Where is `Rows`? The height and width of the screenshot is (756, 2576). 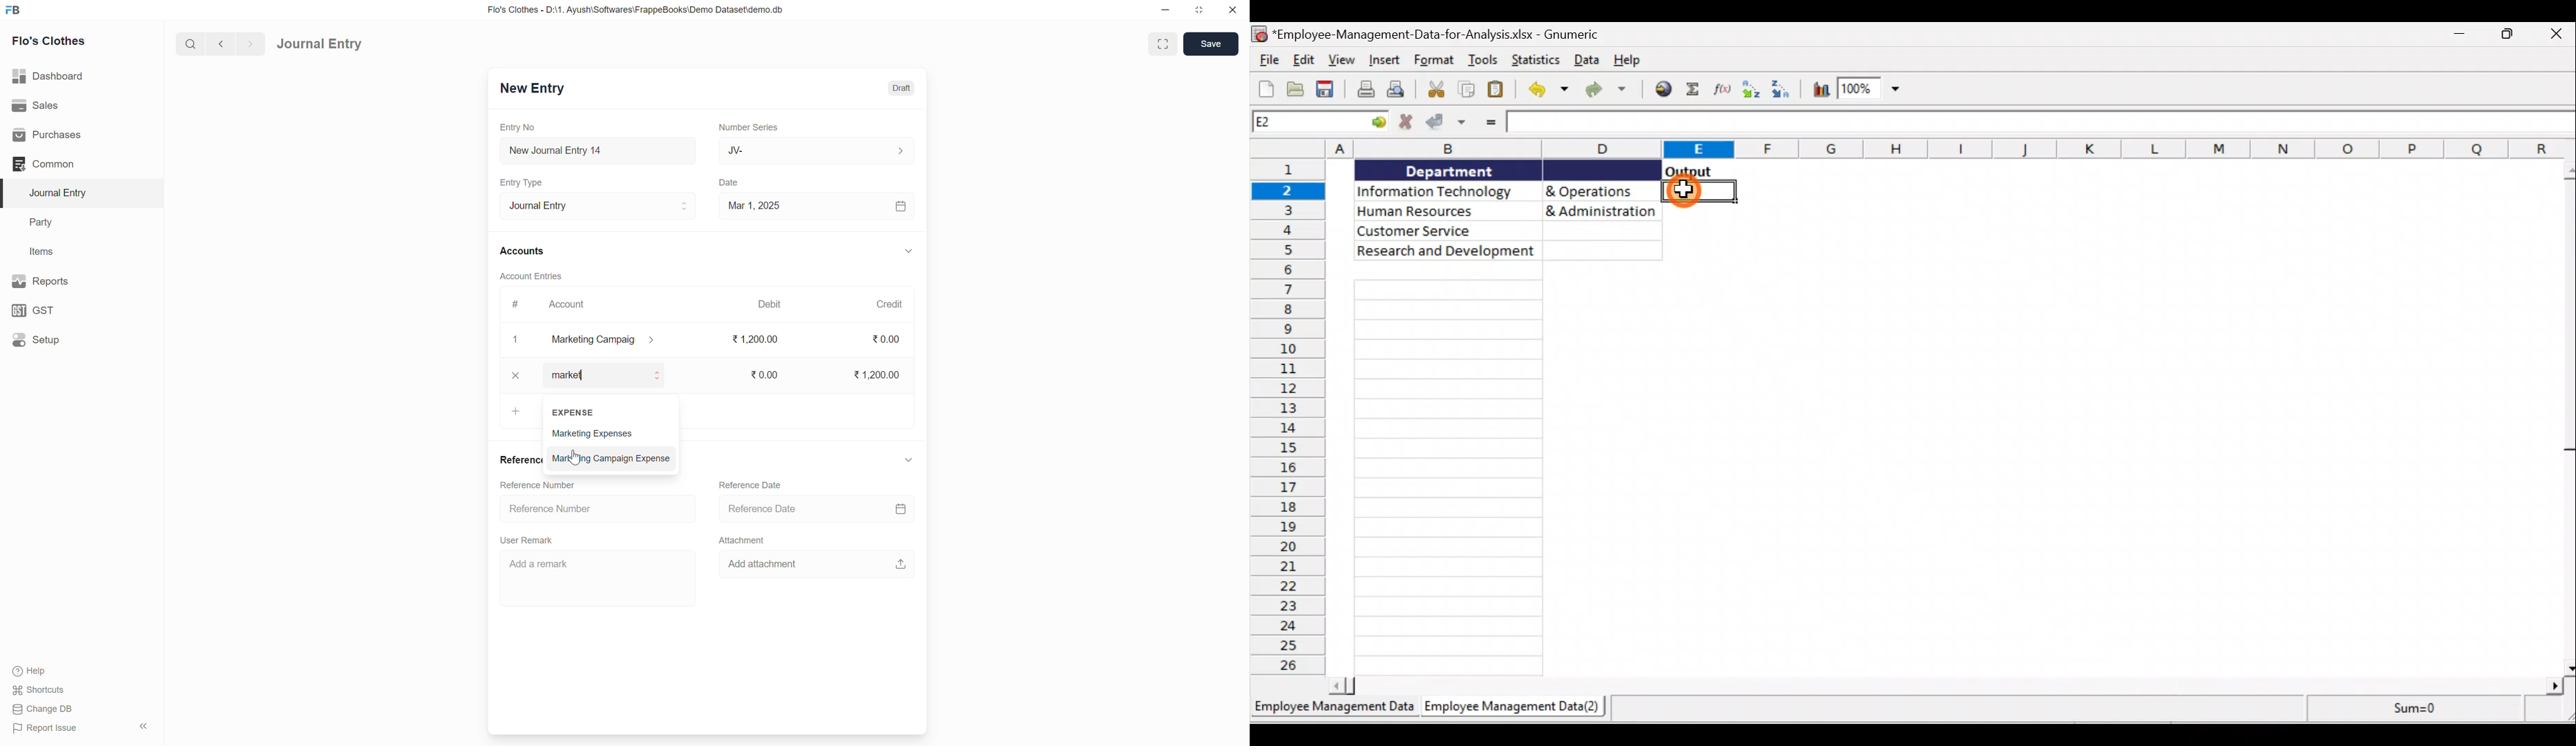 Rows is located at coordinates (1290, 418).